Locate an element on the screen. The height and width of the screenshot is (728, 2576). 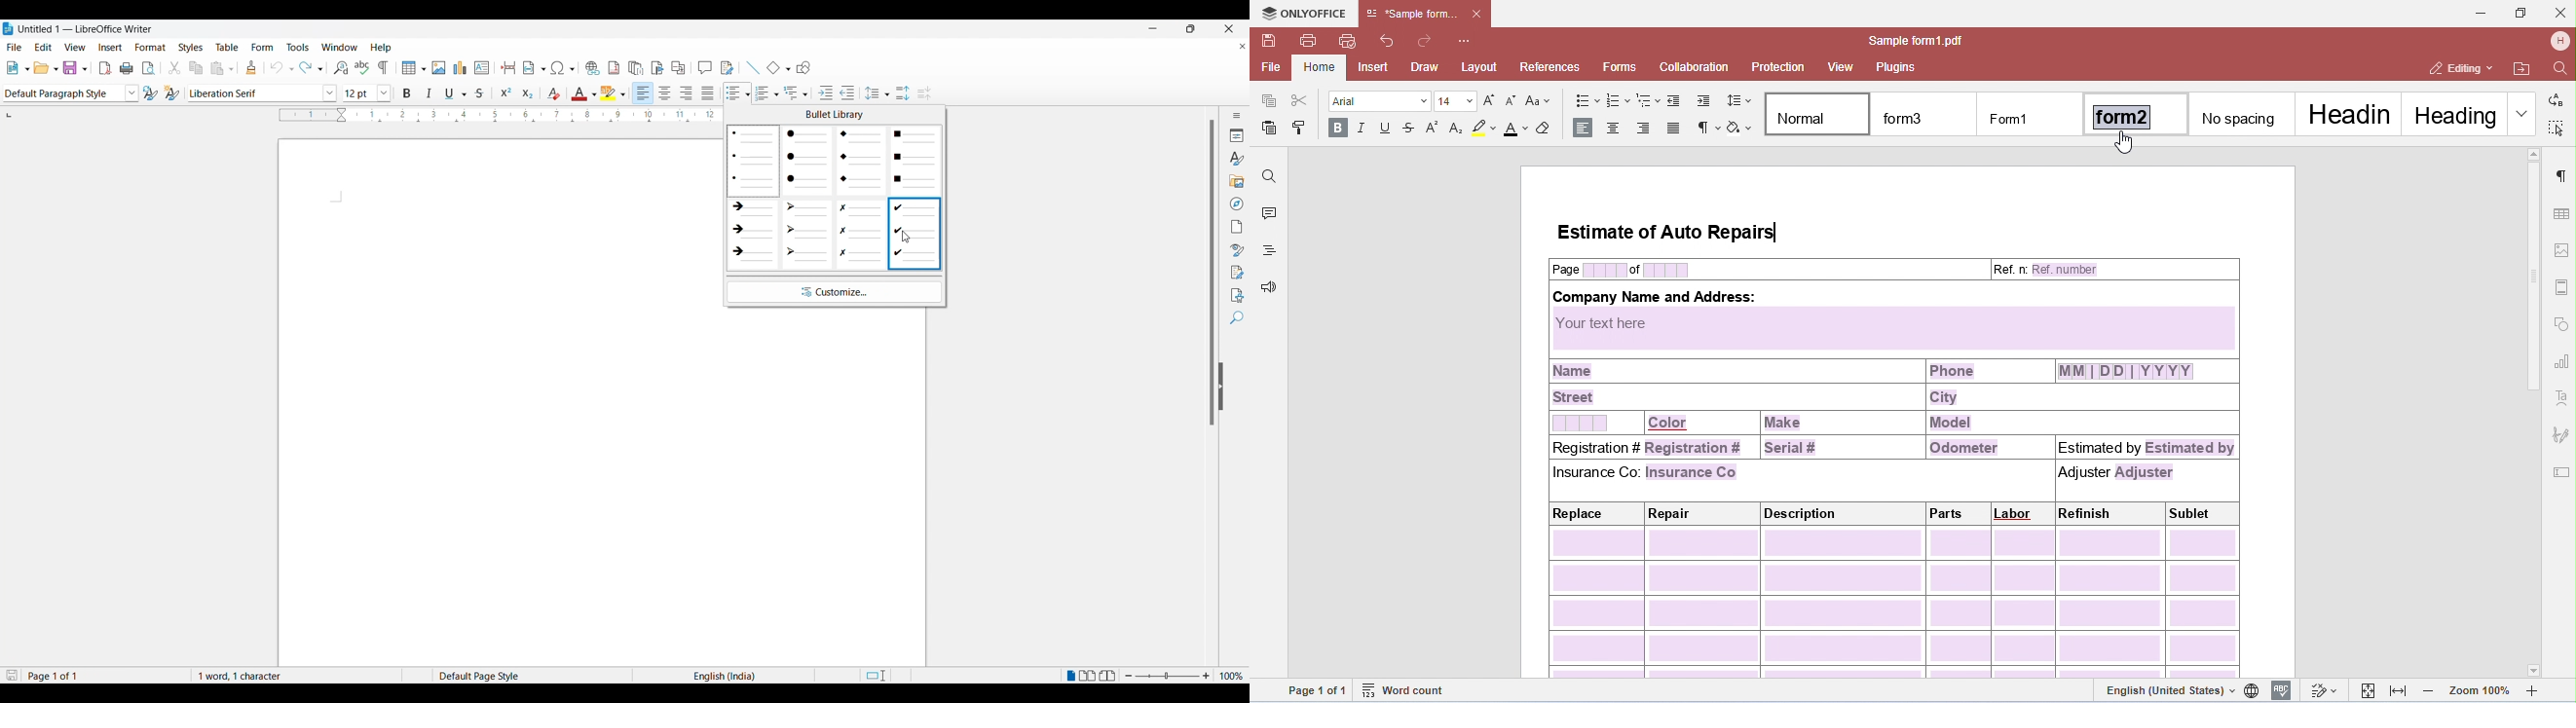
clear direct formatting is located at coordinates (553, 92).